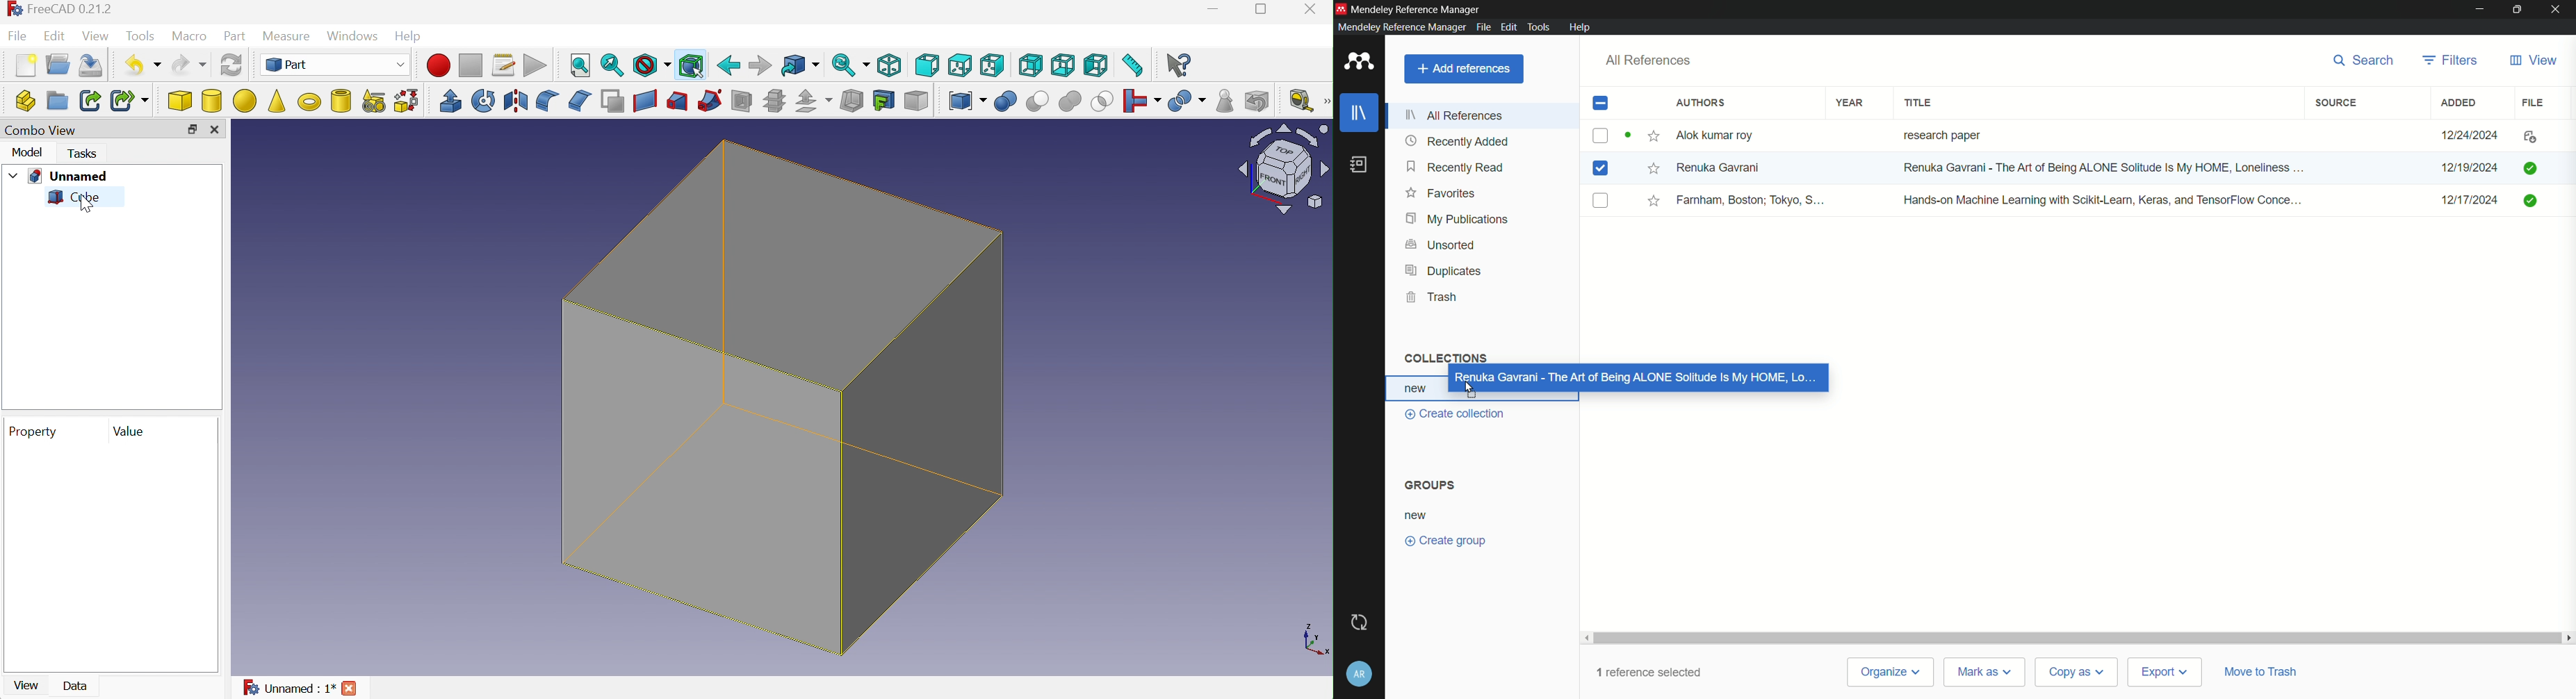 The image size is (2576, 700). Describe the element at coordinates (24, 687) in the screenshot. I see `View` at that location.